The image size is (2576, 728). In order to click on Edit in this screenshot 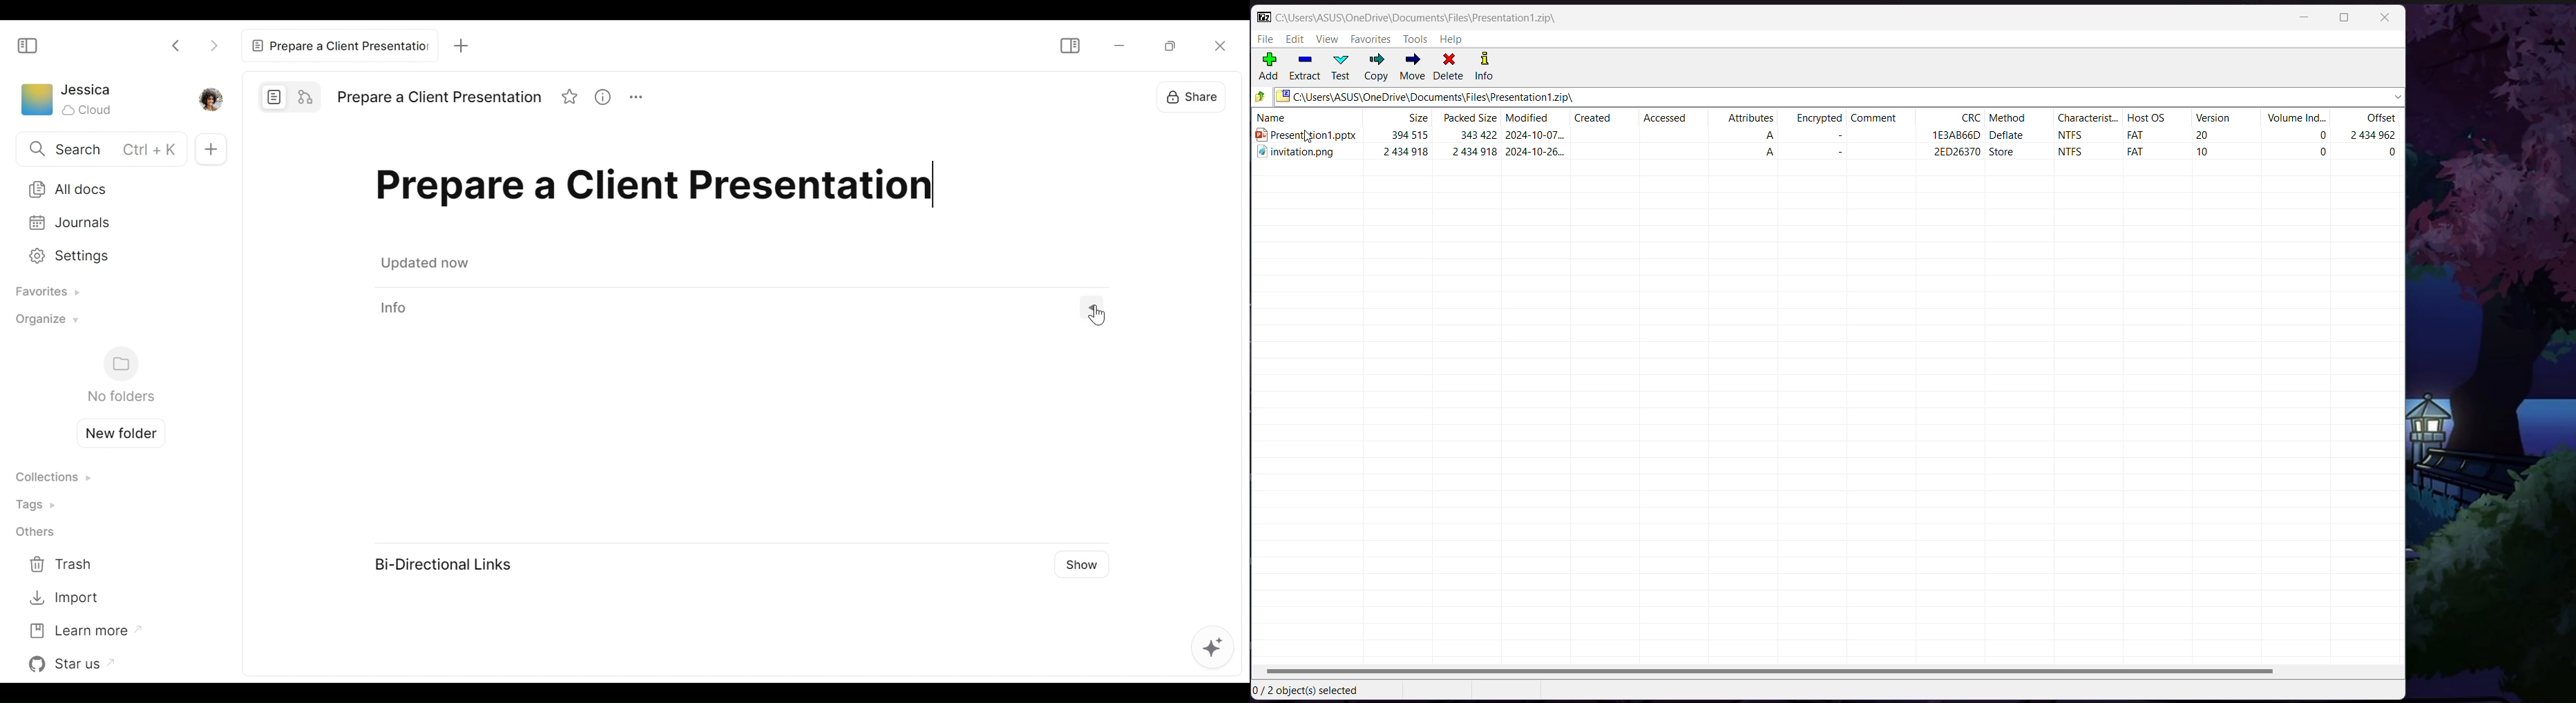, I will do `click(1296, 39)`.